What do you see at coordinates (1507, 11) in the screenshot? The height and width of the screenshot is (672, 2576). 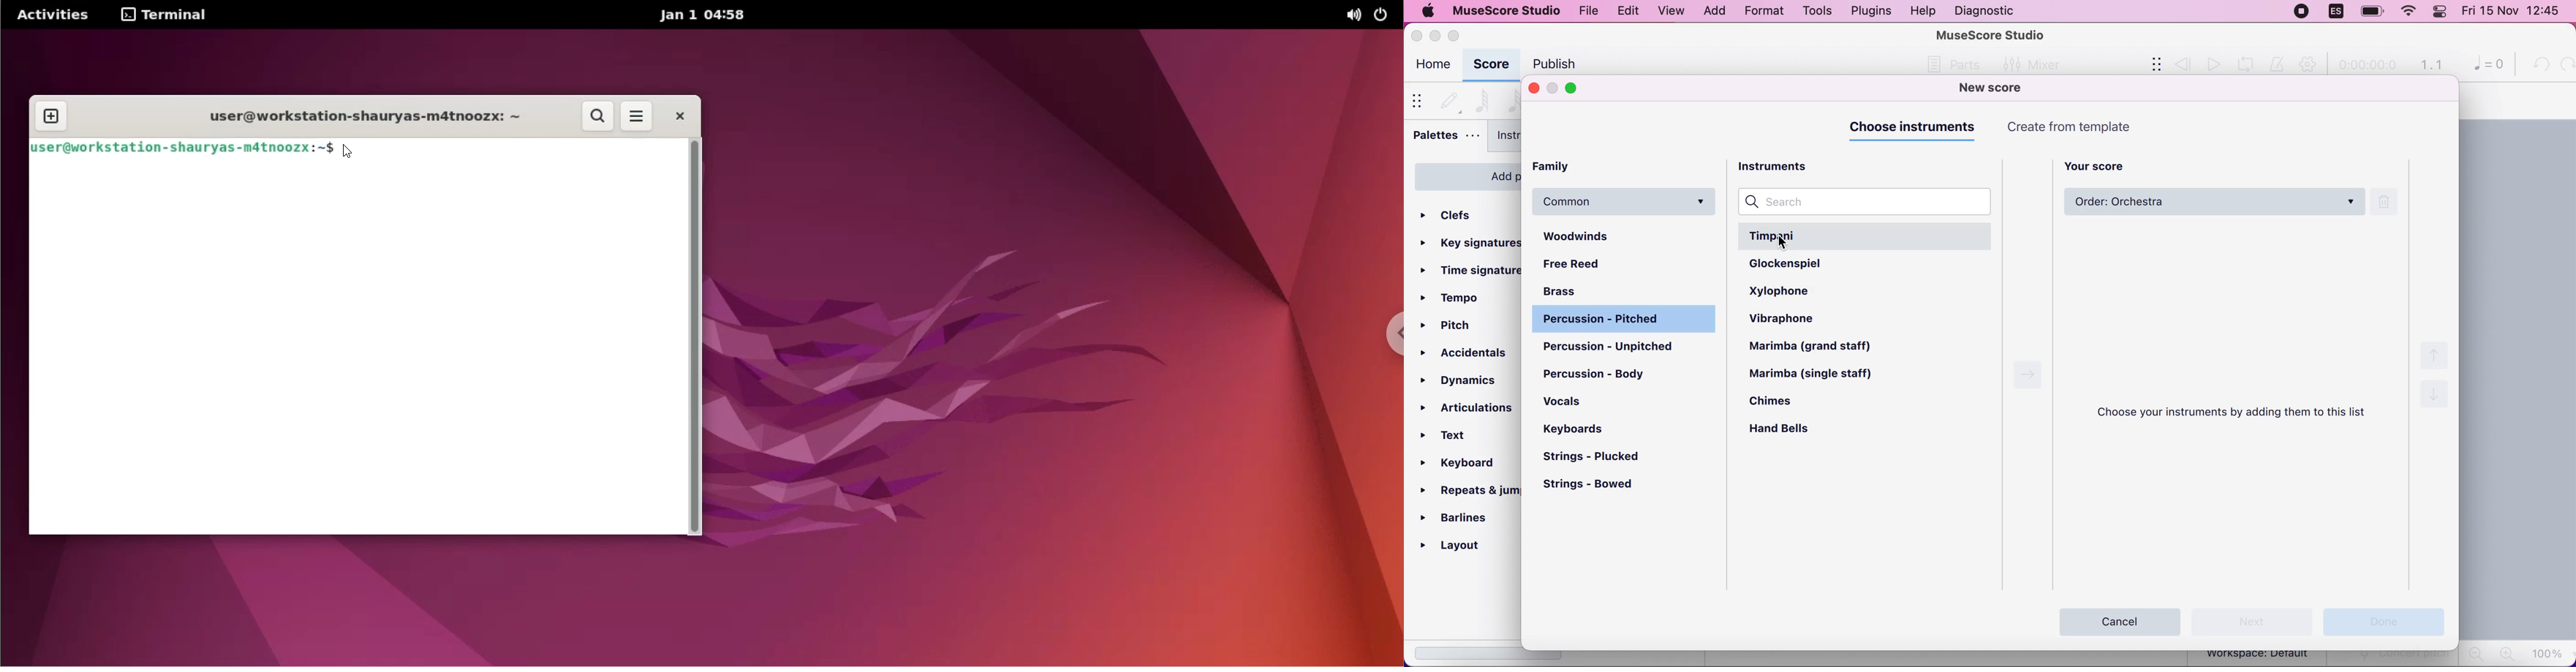 I see `musescore studio` at bounding box center [1507, 11].